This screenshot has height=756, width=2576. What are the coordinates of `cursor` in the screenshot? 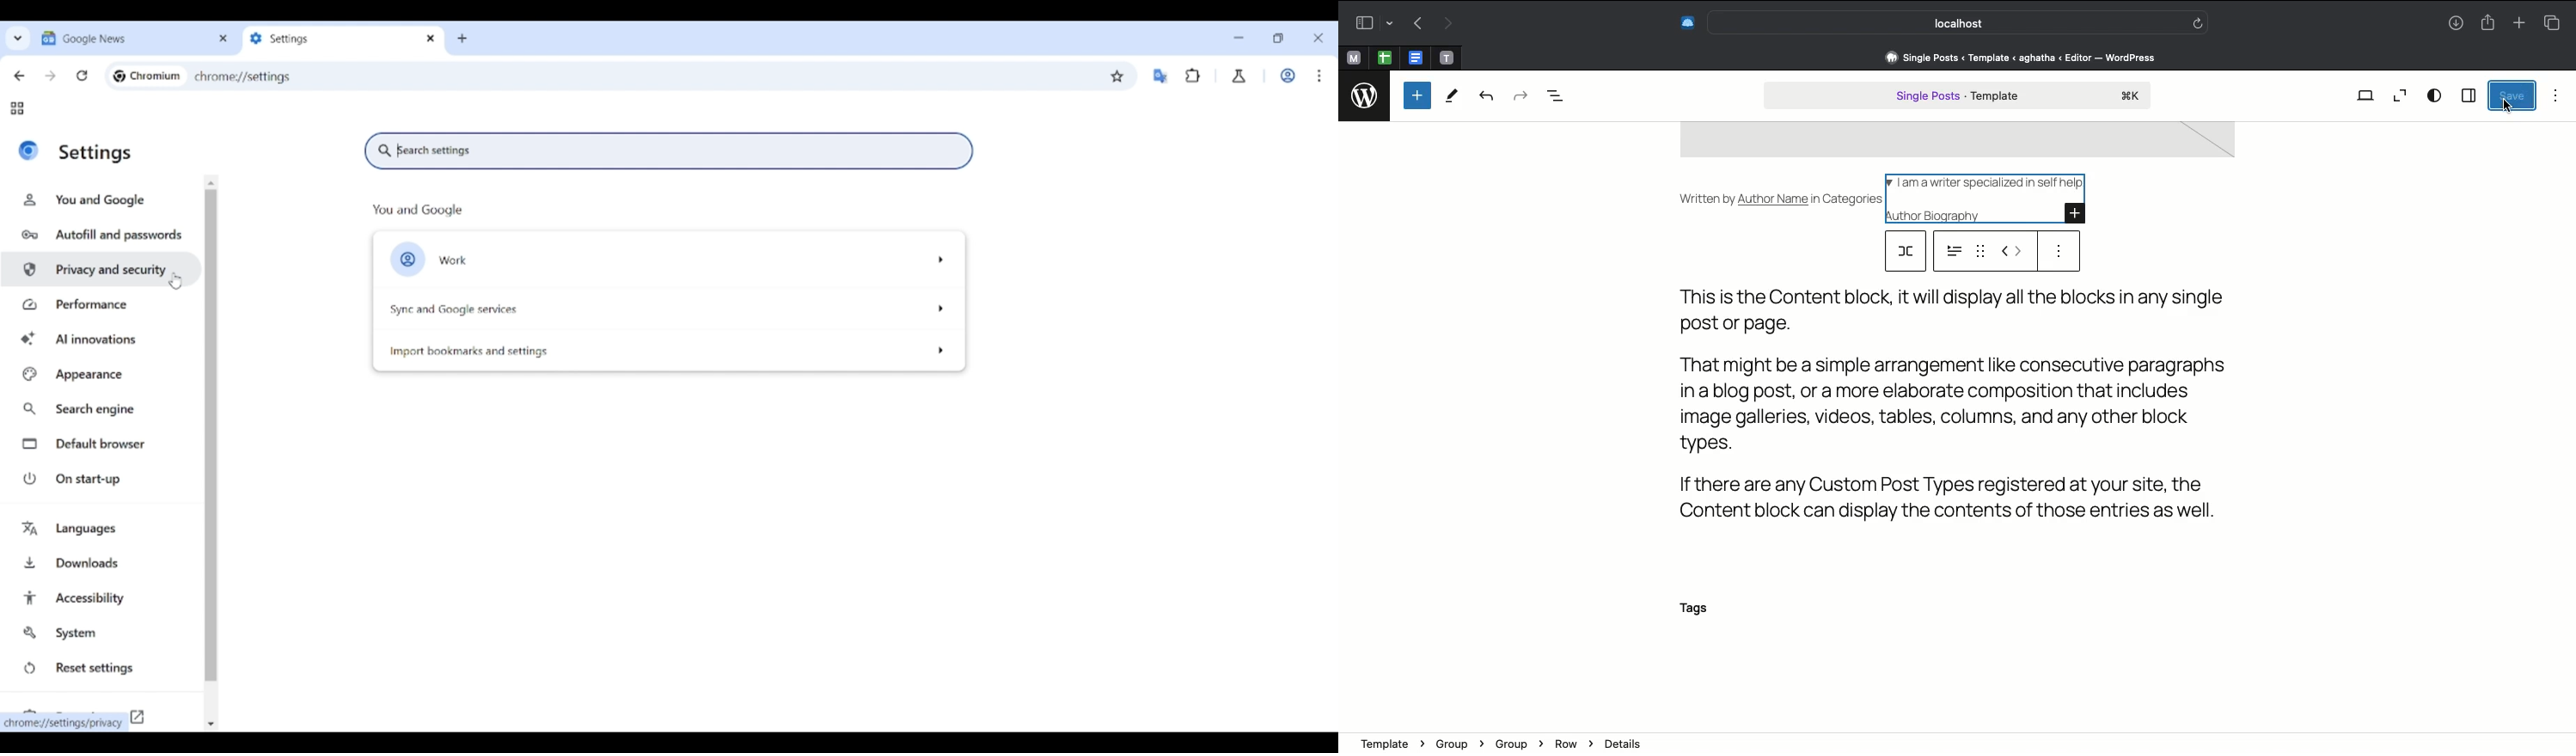 It's located at (2513, 109).